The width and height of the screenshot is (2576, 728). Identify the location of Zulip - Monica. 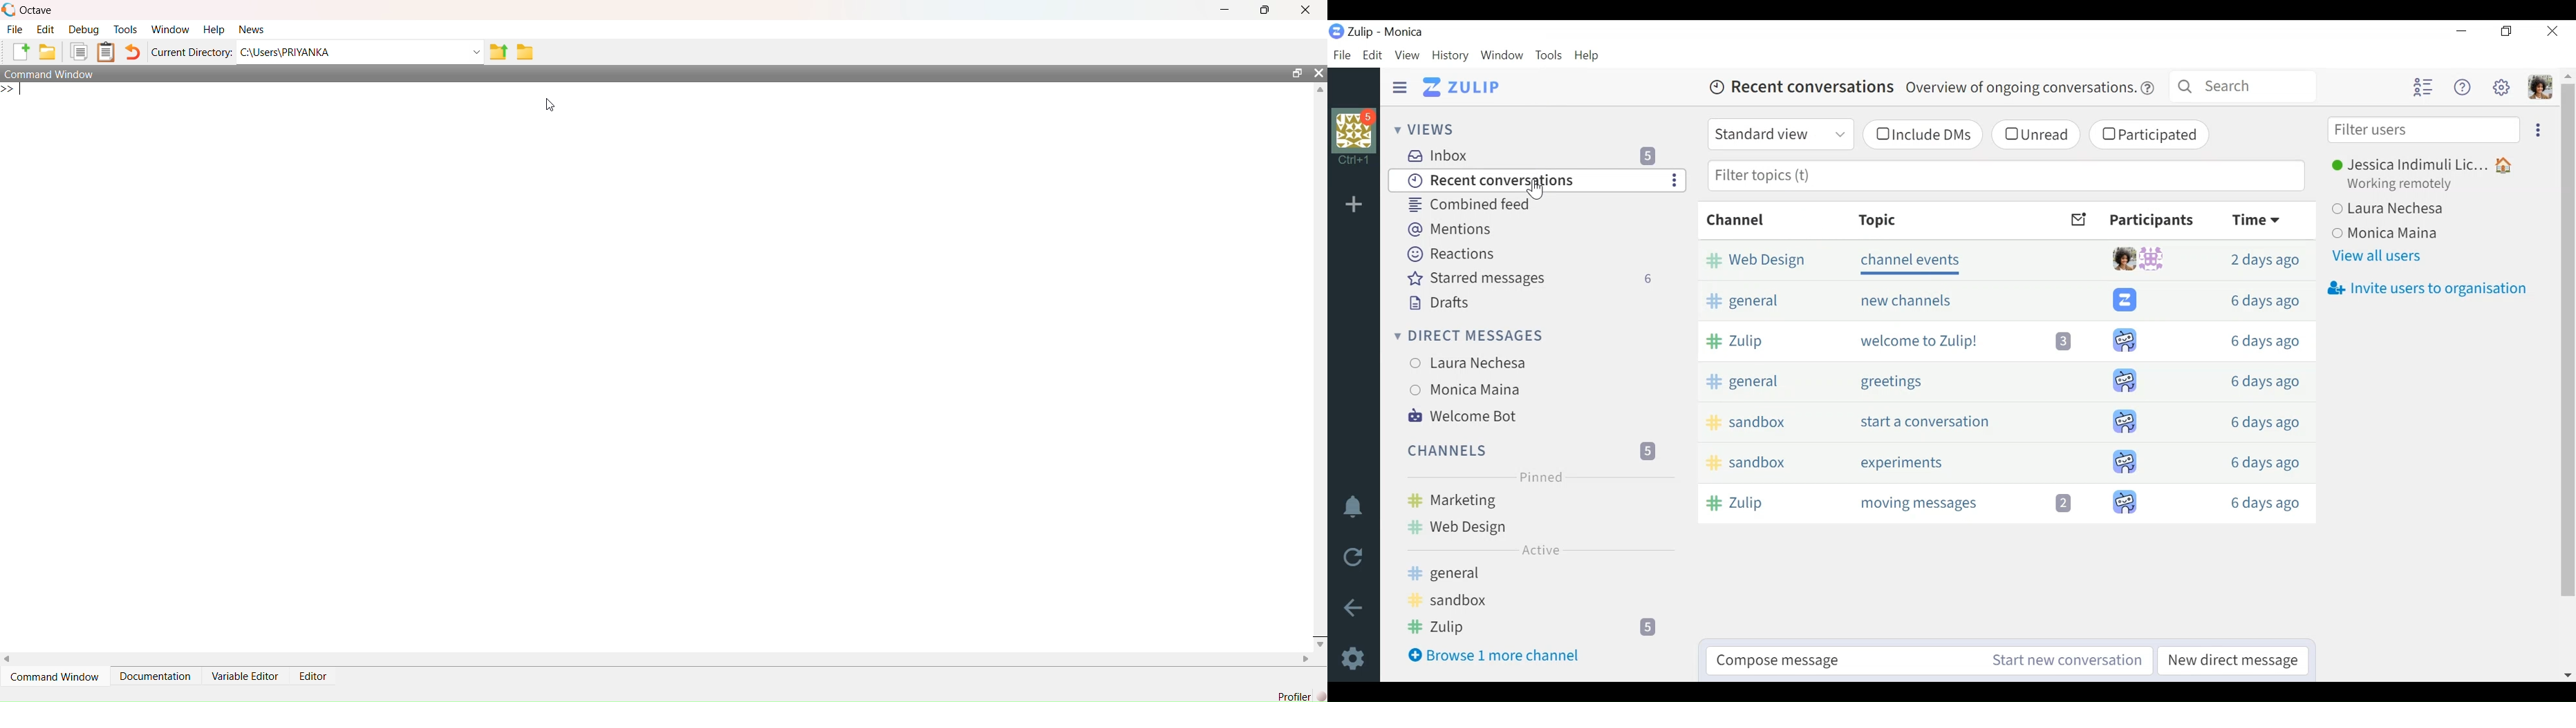
(1392, 32).